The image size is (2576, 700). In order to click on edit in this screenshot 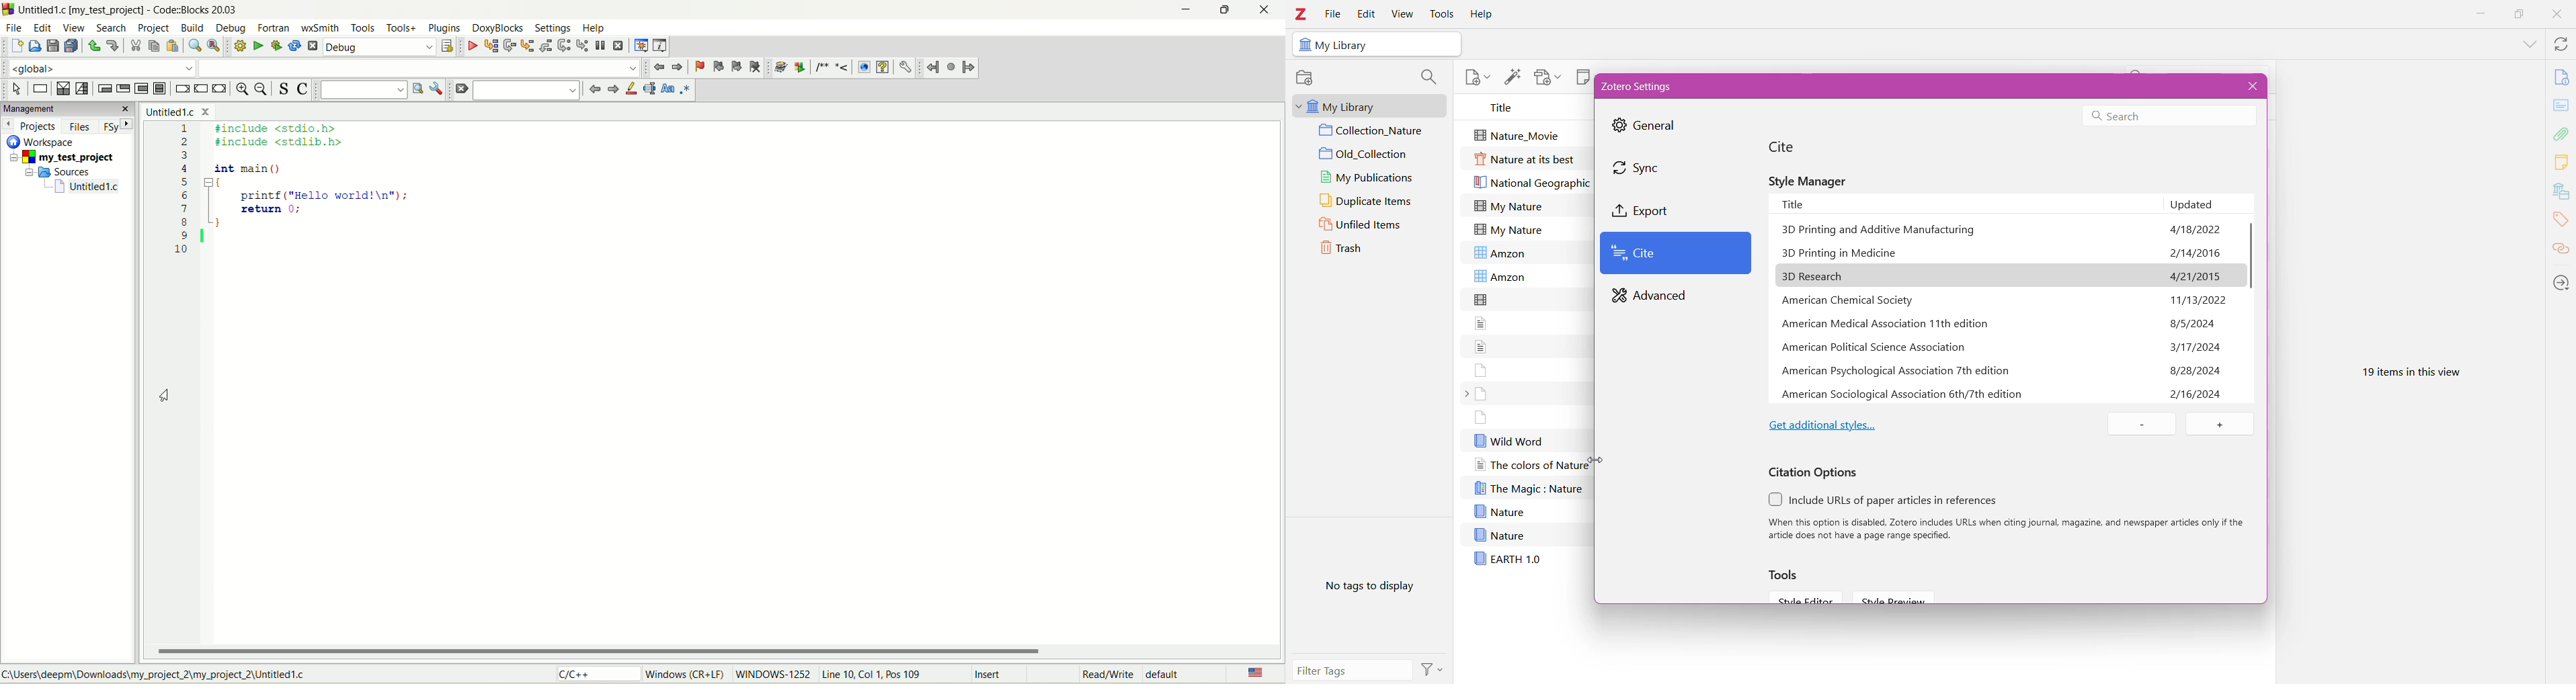, I will do `click(44, 28)`.